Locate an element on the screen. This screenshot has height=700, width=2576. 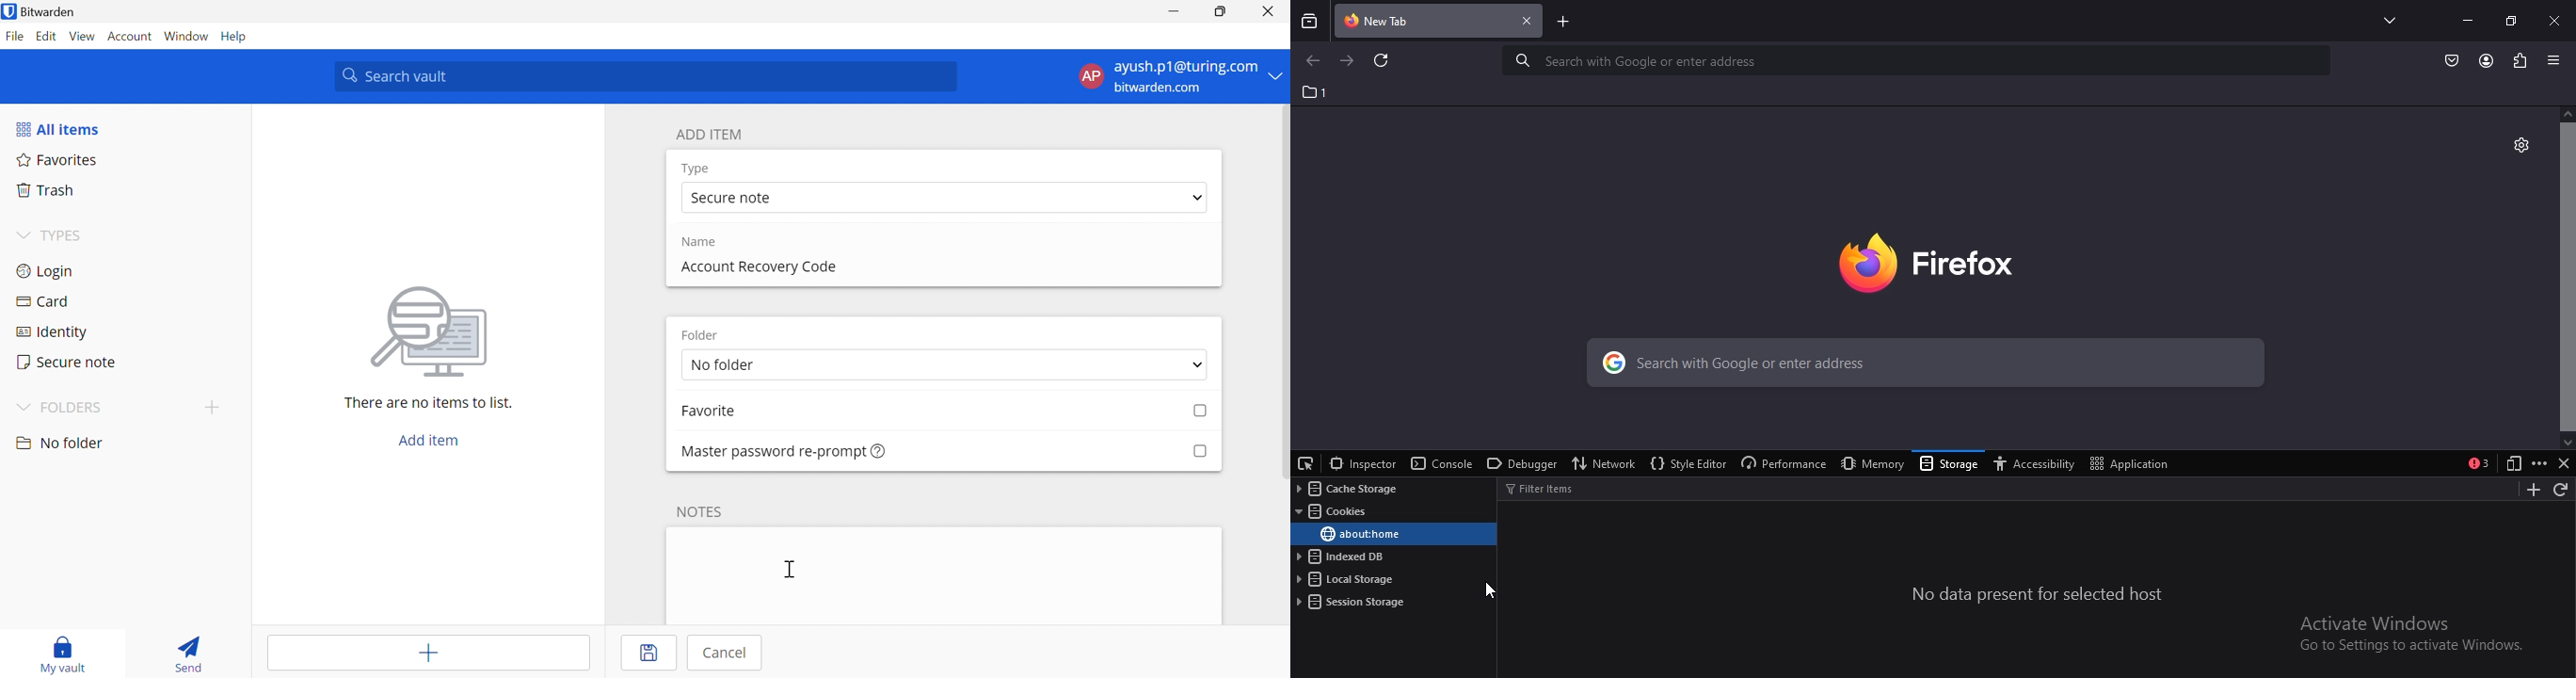
account is located at coordinates (2487, 61).